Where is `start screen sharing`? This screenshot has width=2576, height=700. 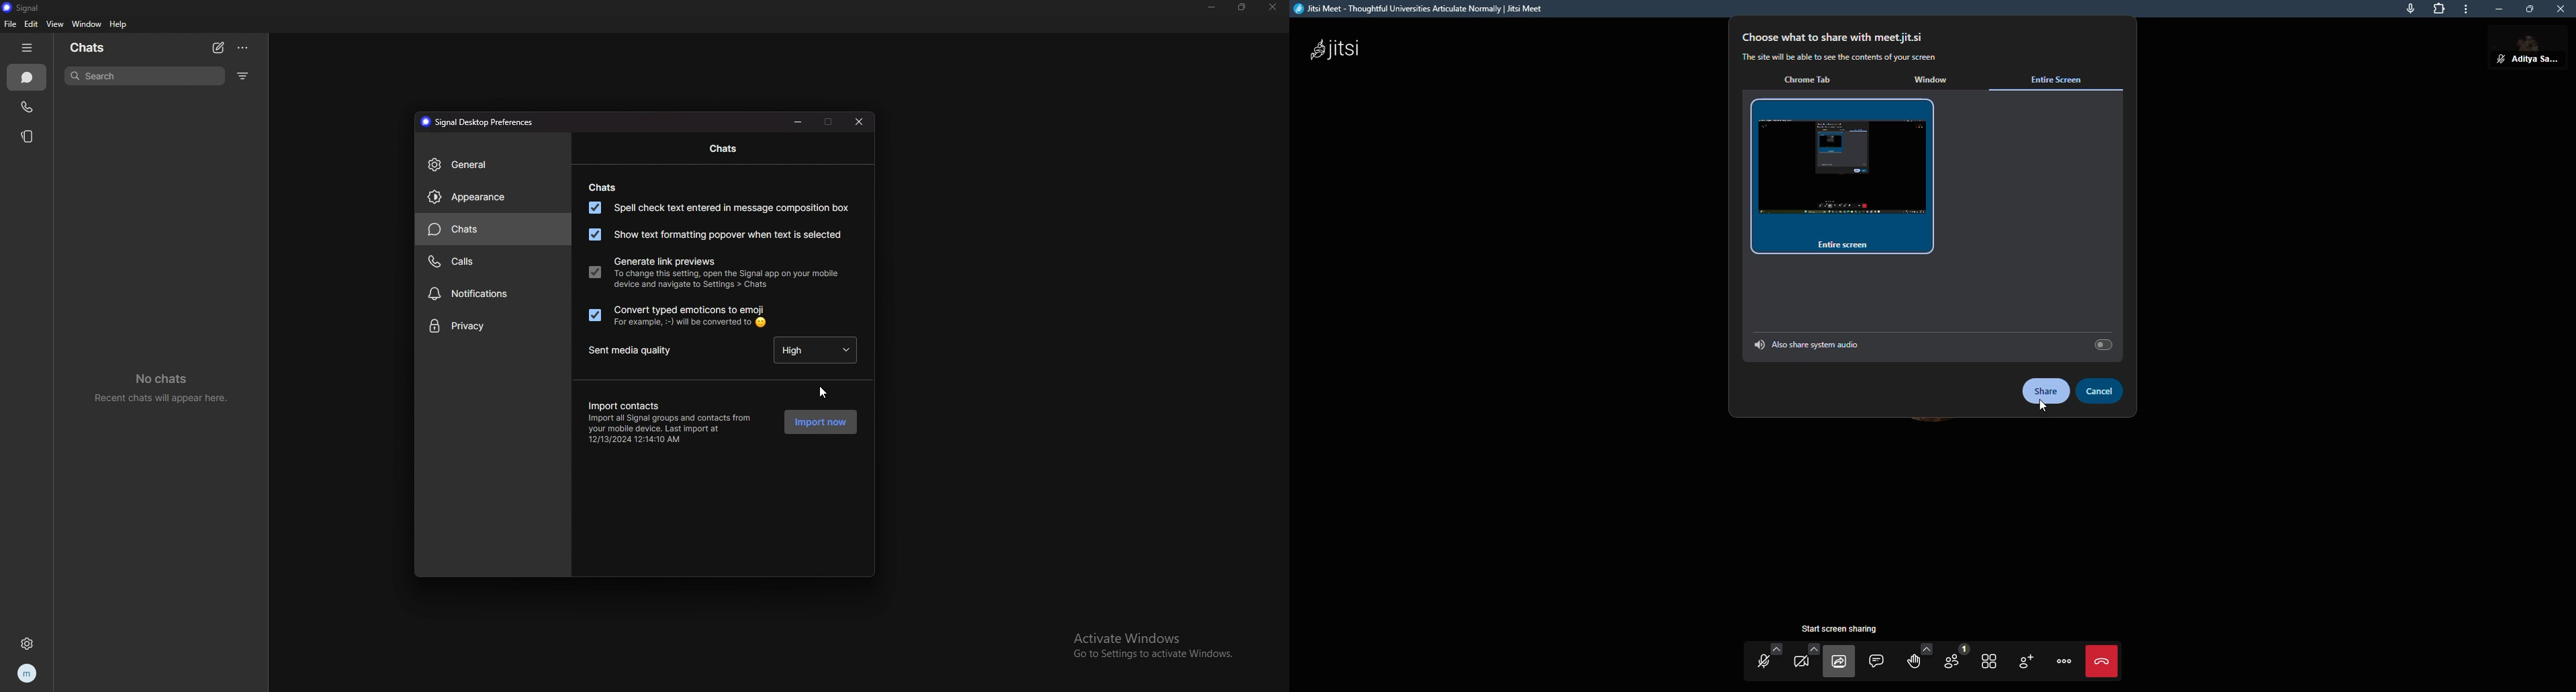
start screen sharing is located at coordinates (1842, 661).